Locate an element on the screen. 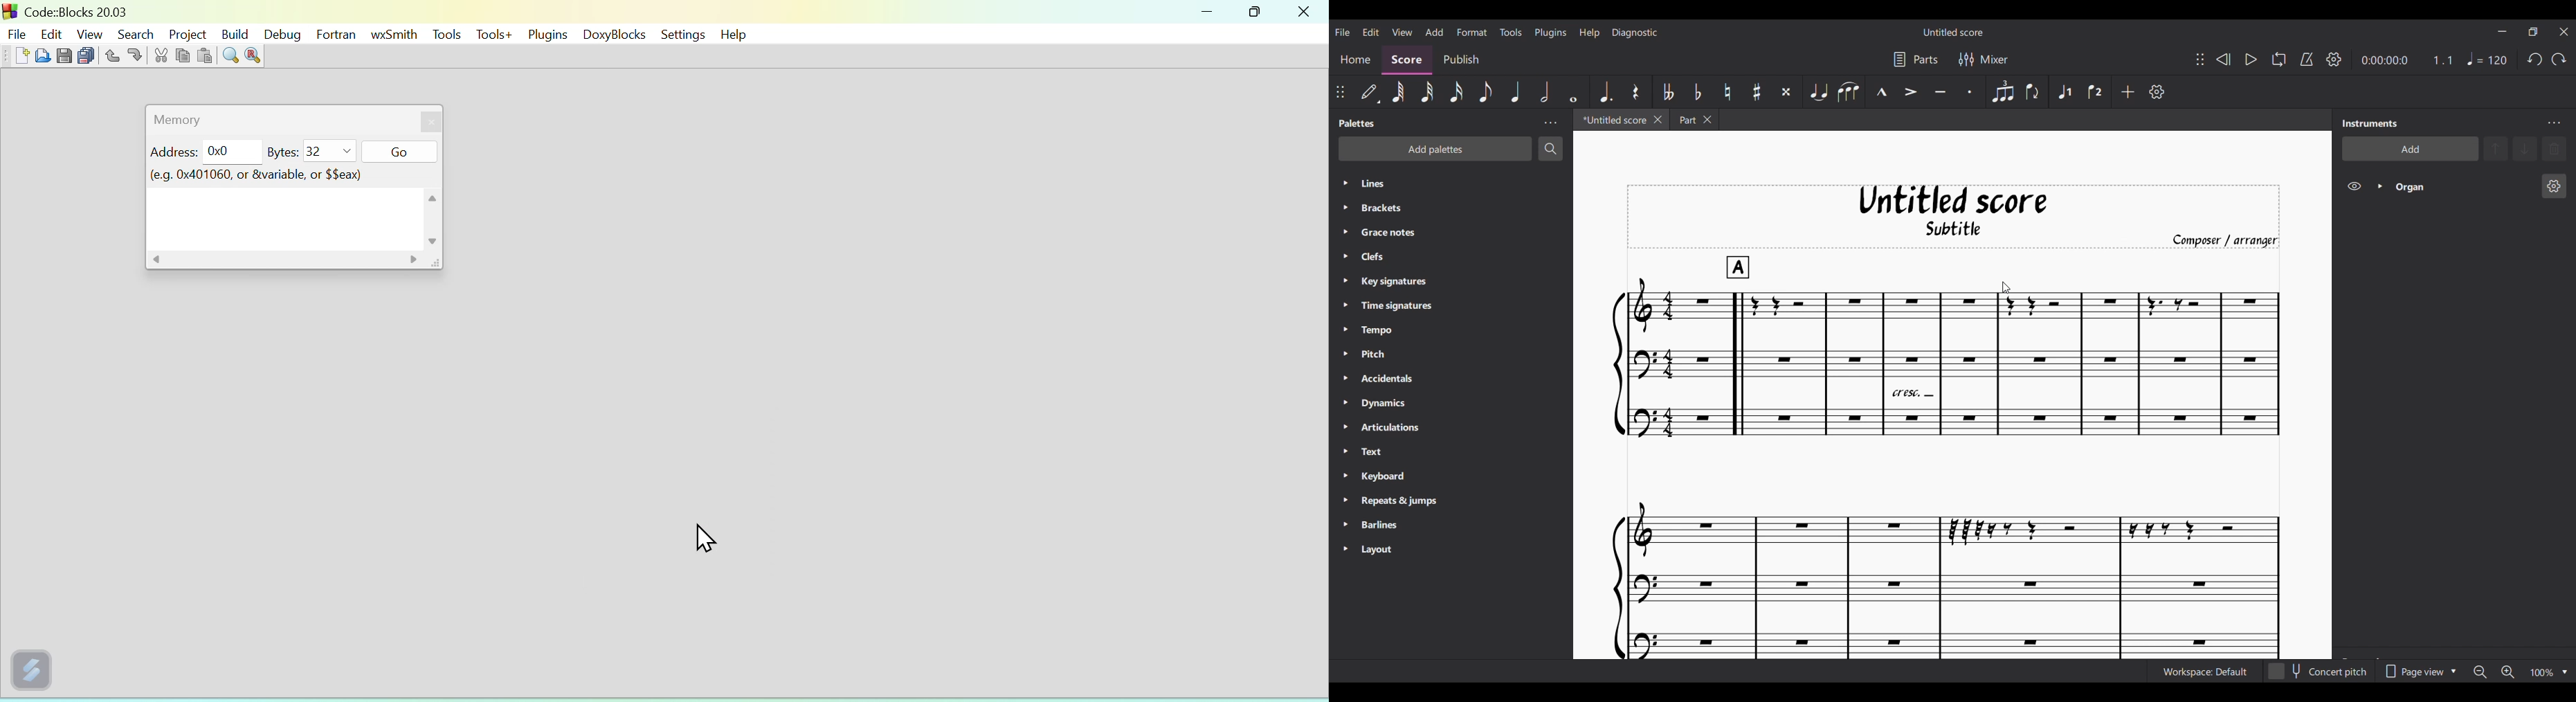 The height and width of the screenshot is (728, 2576). Build is located at coordinates (234, 32).